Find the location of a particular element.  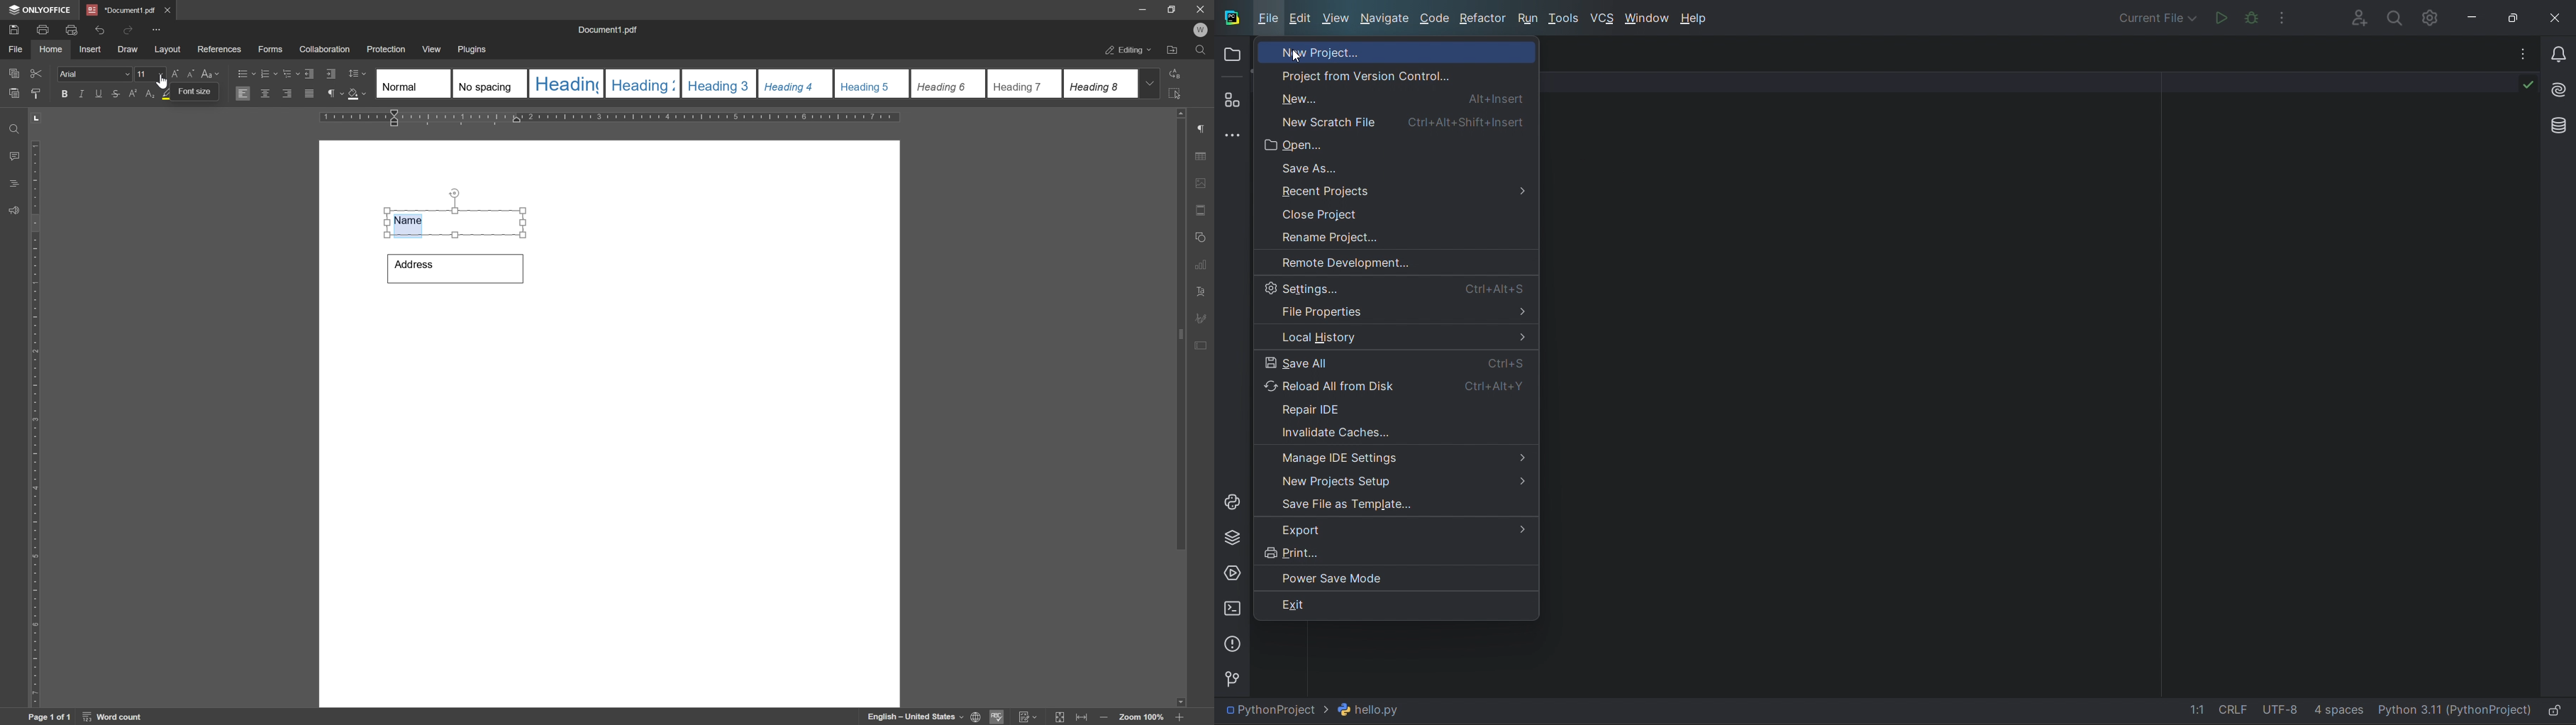

spell checking is located at coordinates (998, 717).